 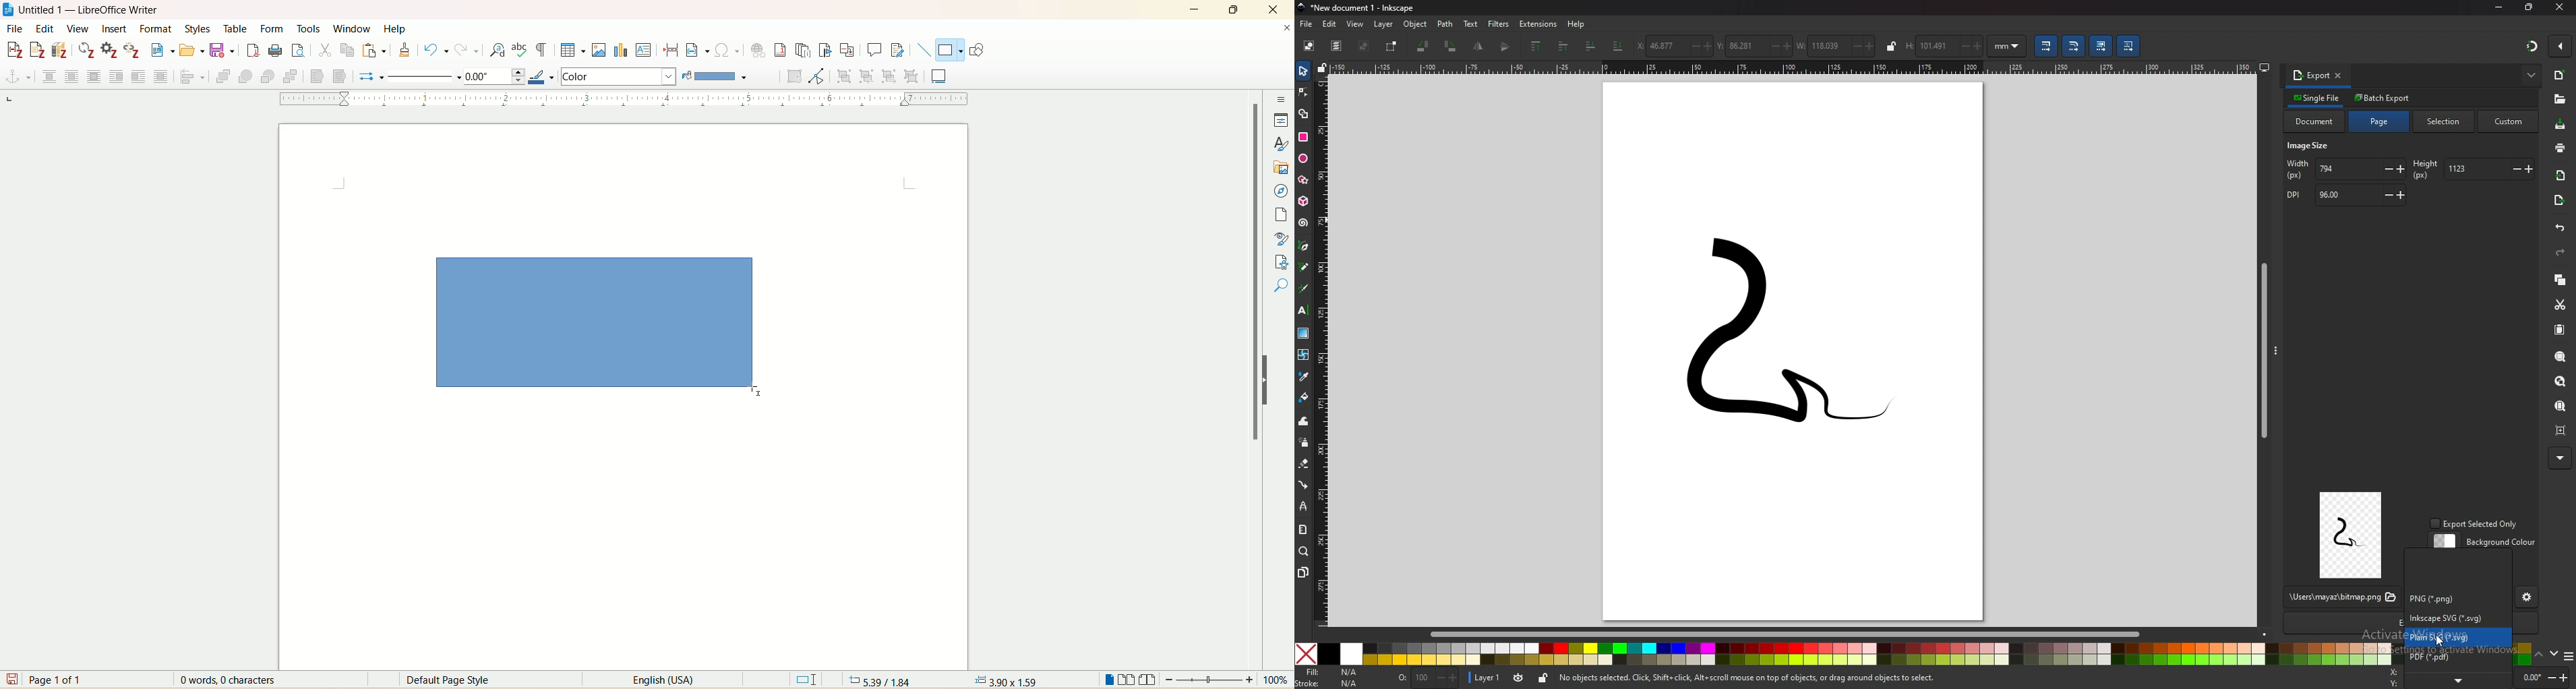 I want to click on zoom selection, so click(x=2561, y=355).